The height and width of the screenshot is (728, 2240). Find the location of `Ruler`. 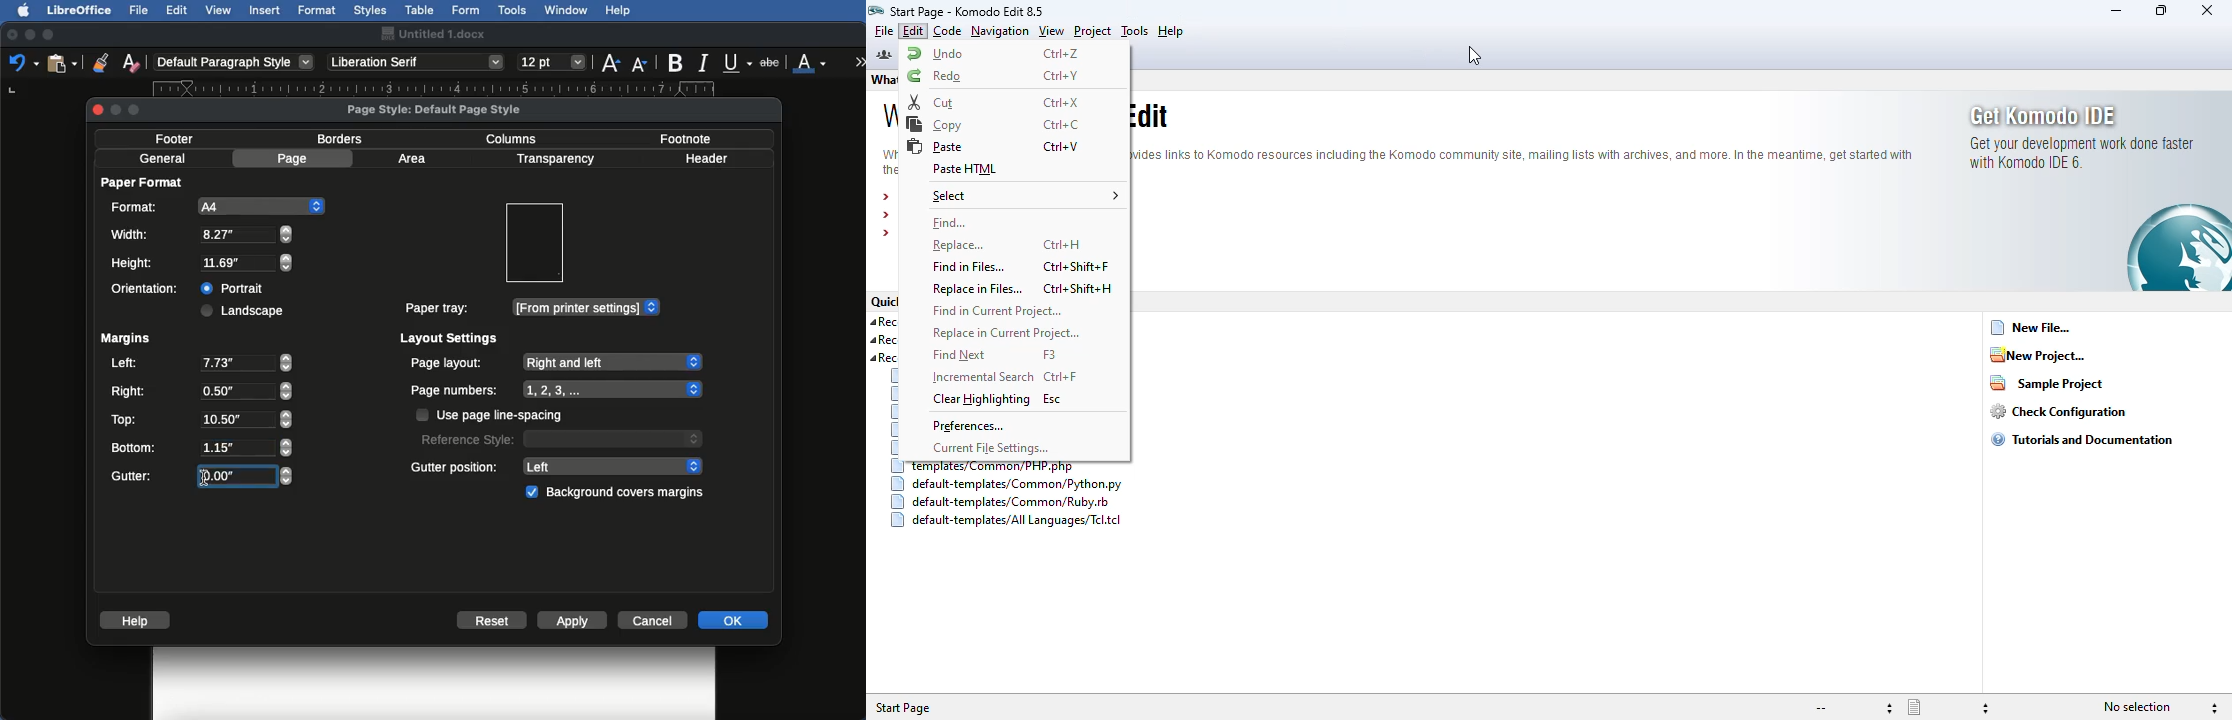

Ruler is located at coordinates (449, 88).